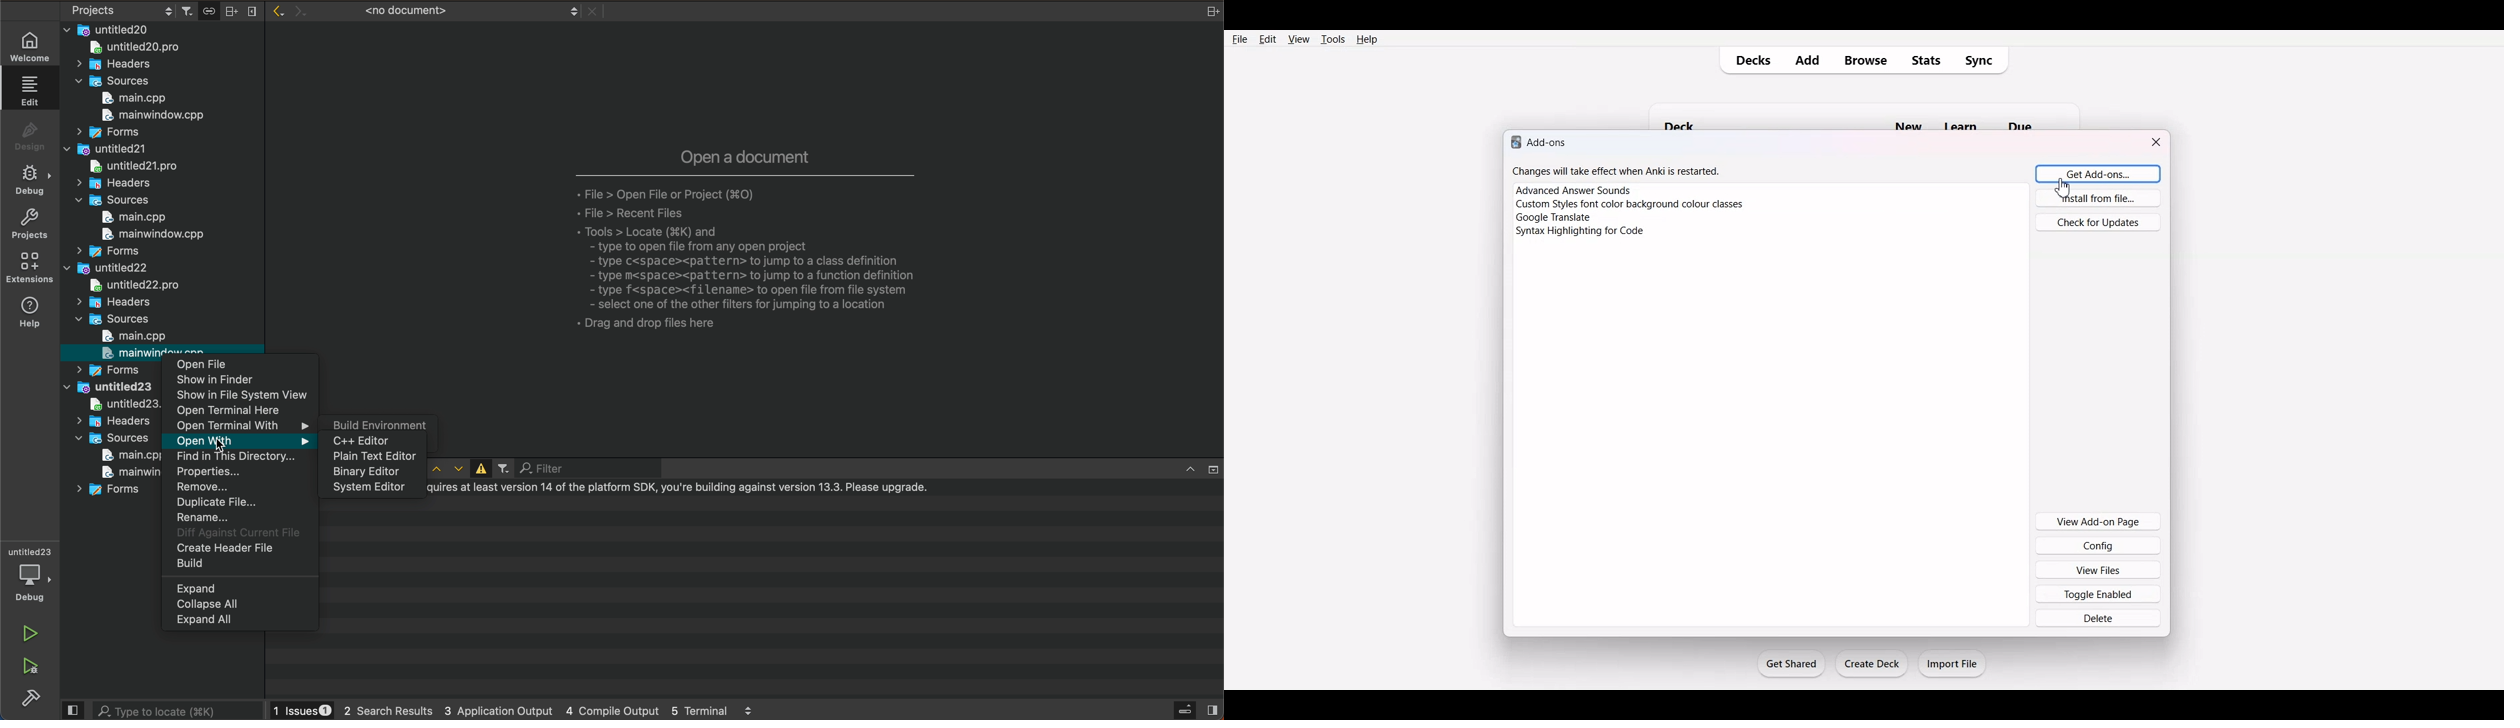 The height and width of the screenshot is (728, 2520). I want to click on Add, so click(1811, 60).